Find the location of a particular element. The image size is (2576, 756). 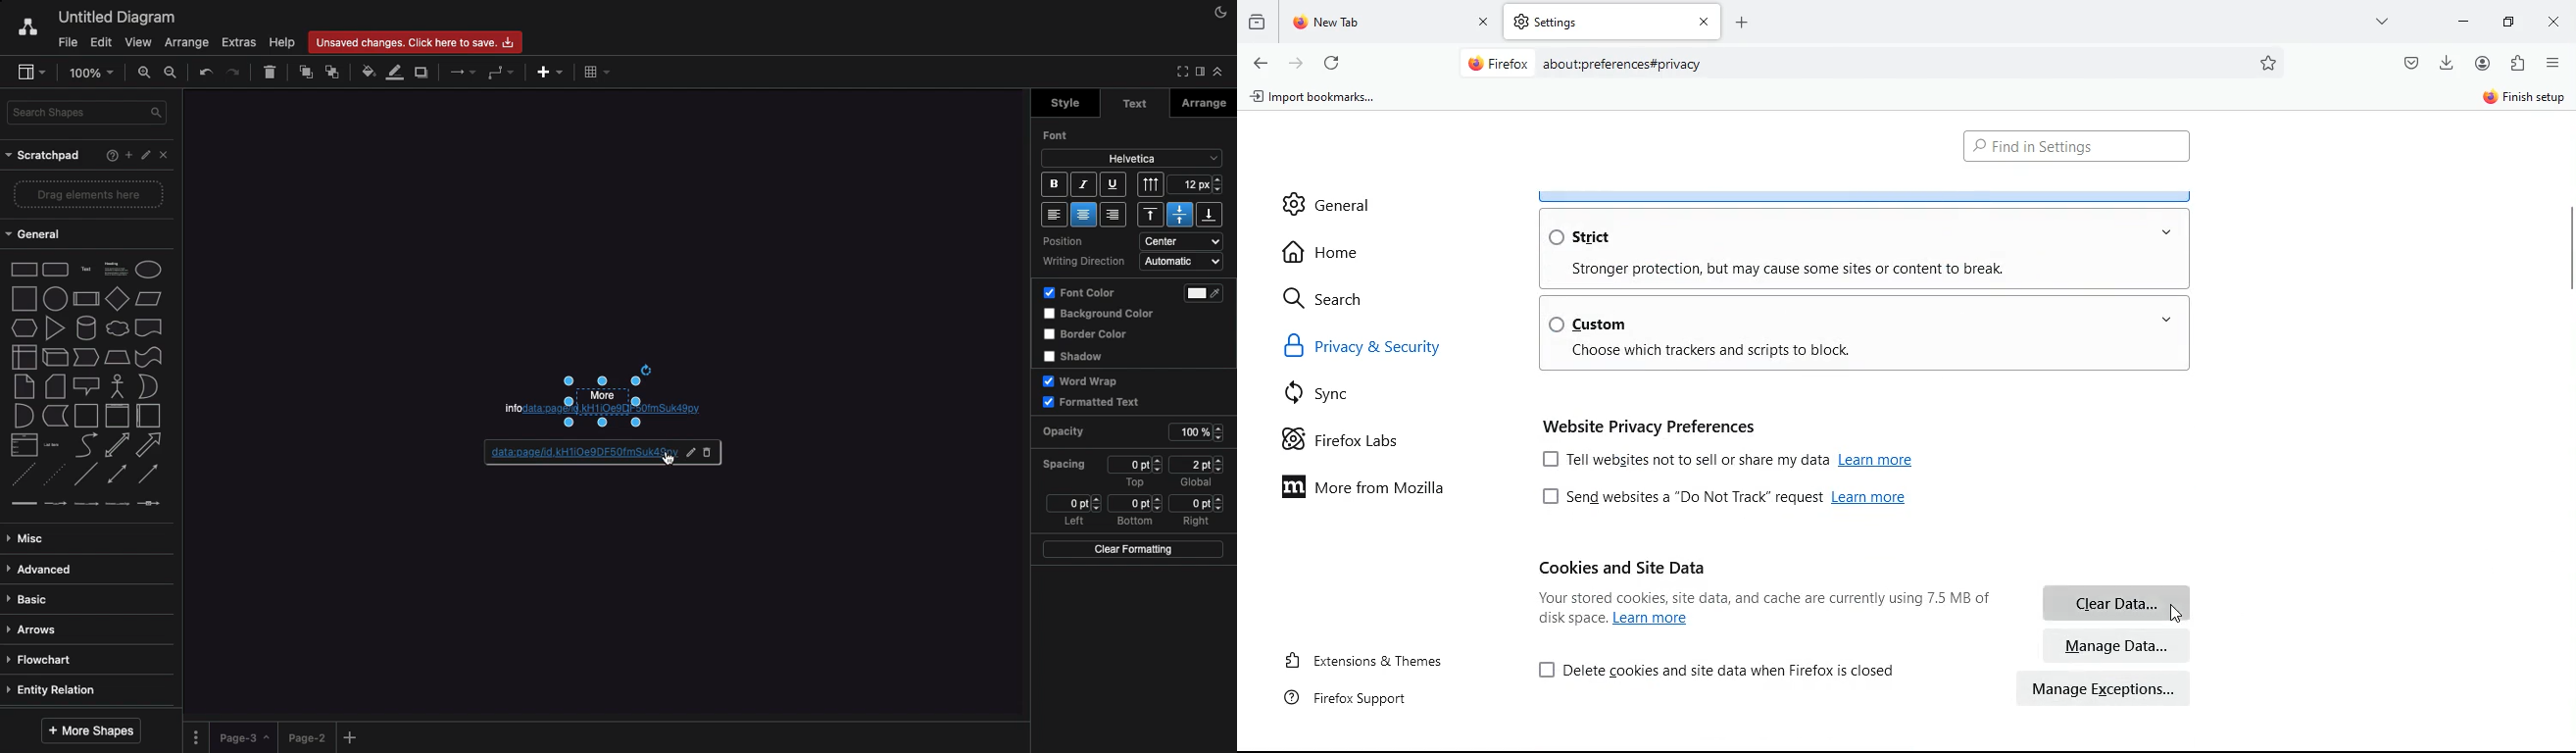

privacy & security is located at coordinates (1387, 350).